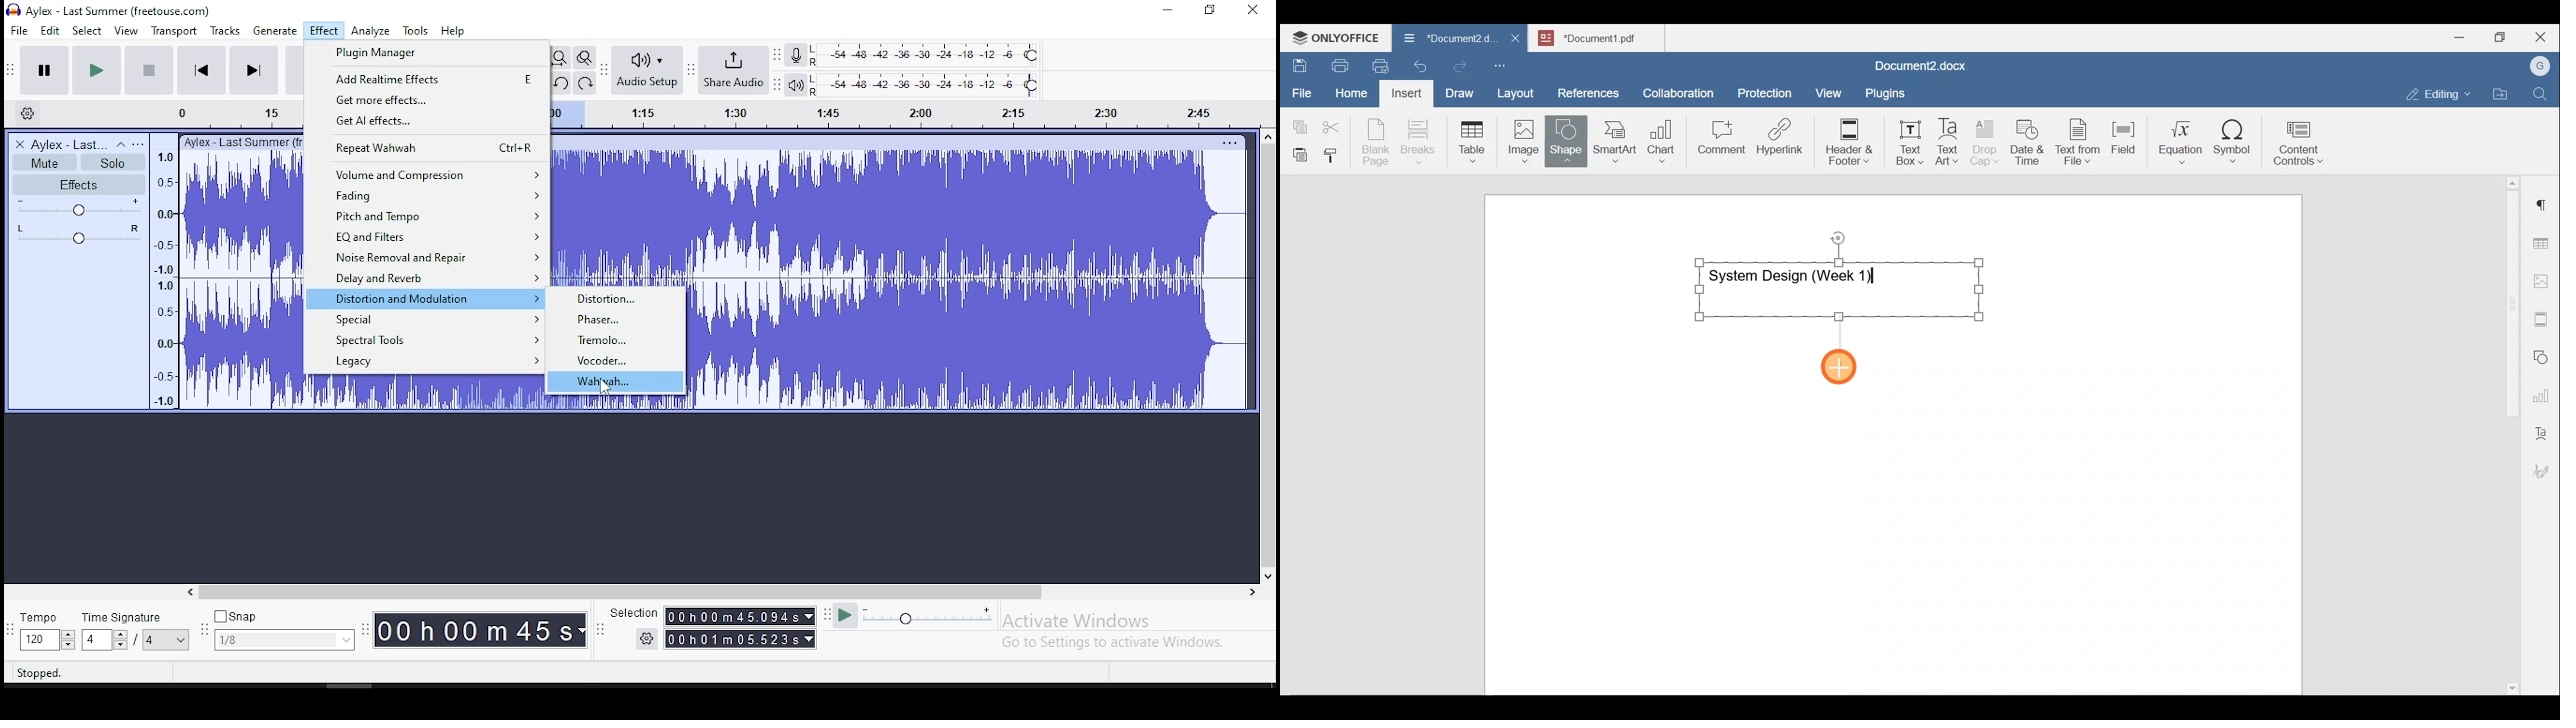  What do you see at coordinates (42, 70) in the screenshot?
I see `pause` at bounding box center [42, 70].